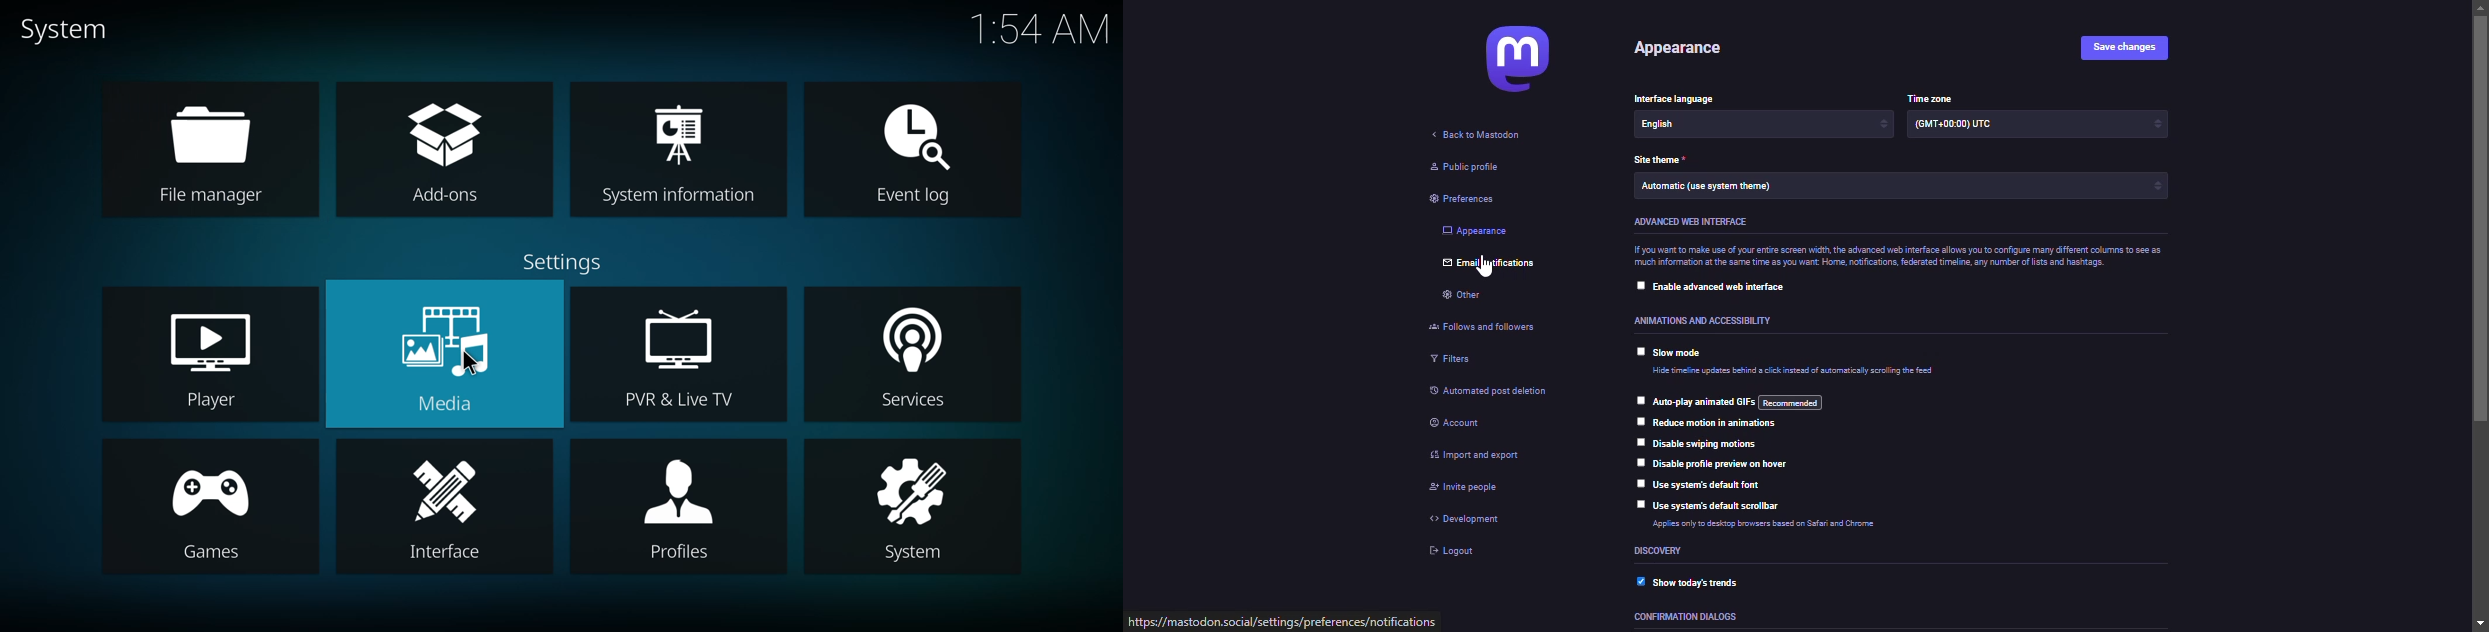 Image resolution: width=2492 pixels, height=644 pixels. What do you see at coordinates (2482, 317) in the screenshot?
I see `scroll bar` at bounding box center [2482, 317].